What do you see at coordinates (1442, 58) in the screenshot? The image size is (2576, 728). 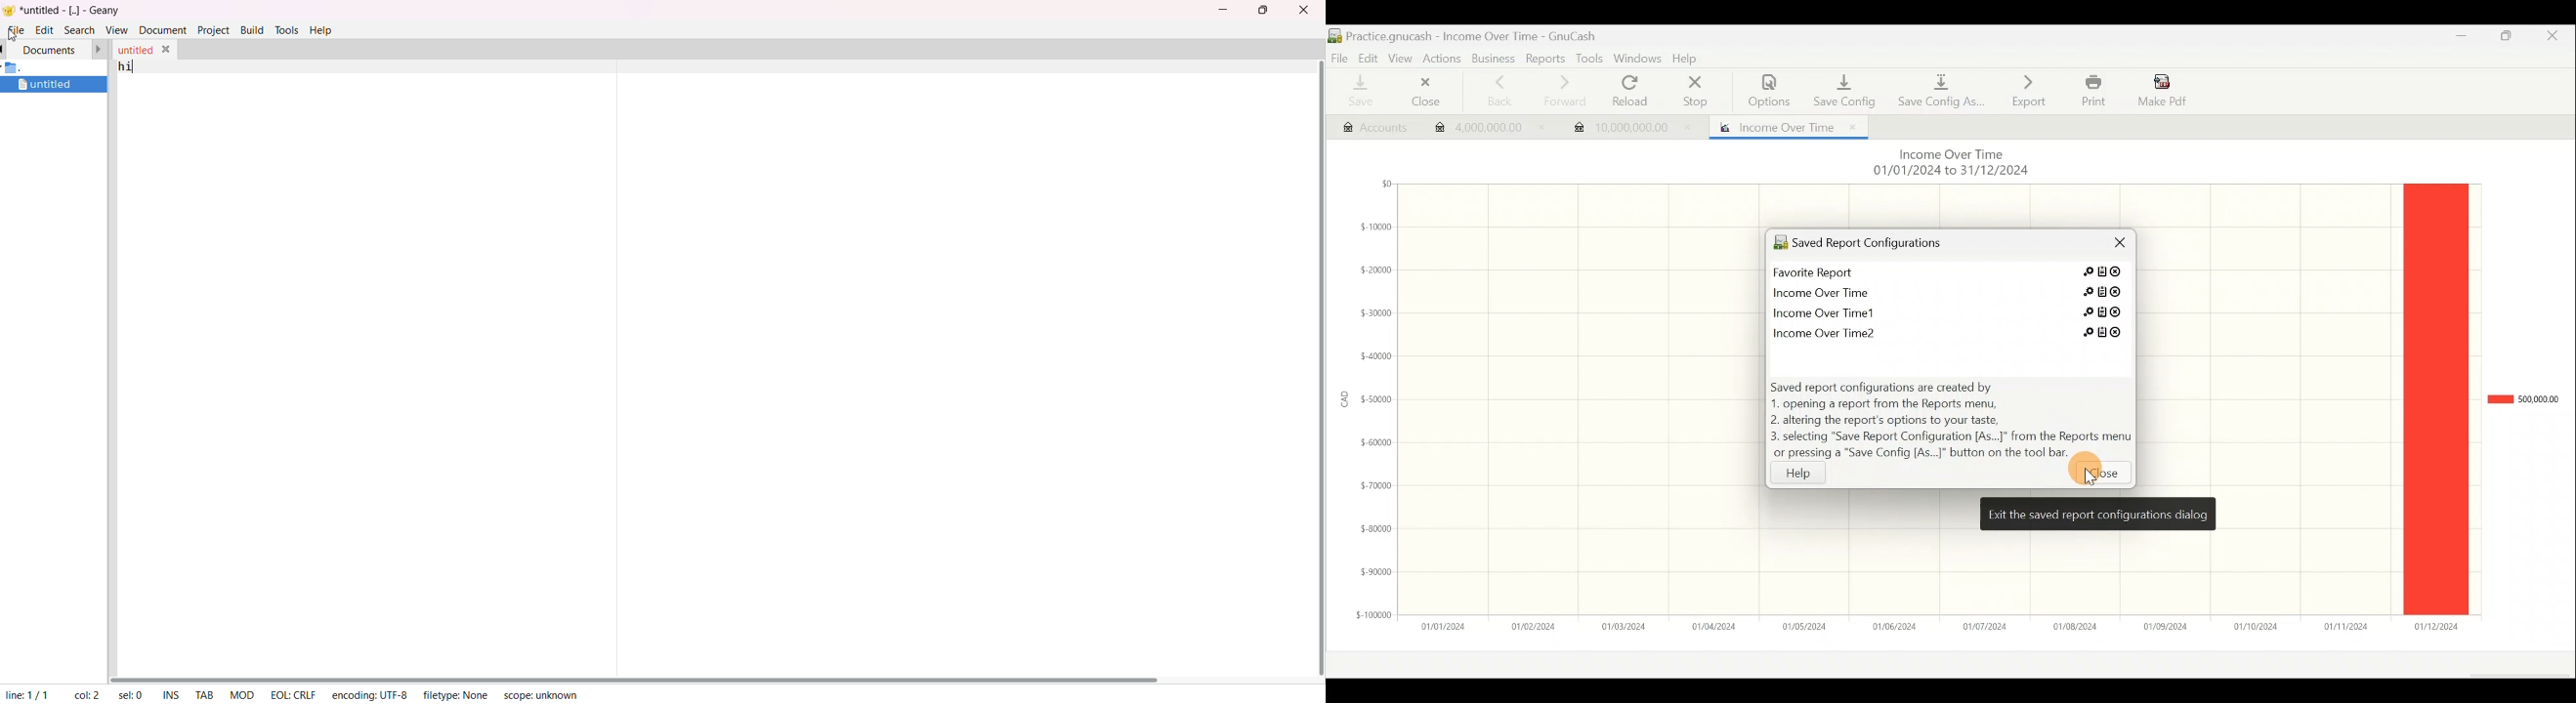 I see `Actions` at bounding box center [1442, 58].